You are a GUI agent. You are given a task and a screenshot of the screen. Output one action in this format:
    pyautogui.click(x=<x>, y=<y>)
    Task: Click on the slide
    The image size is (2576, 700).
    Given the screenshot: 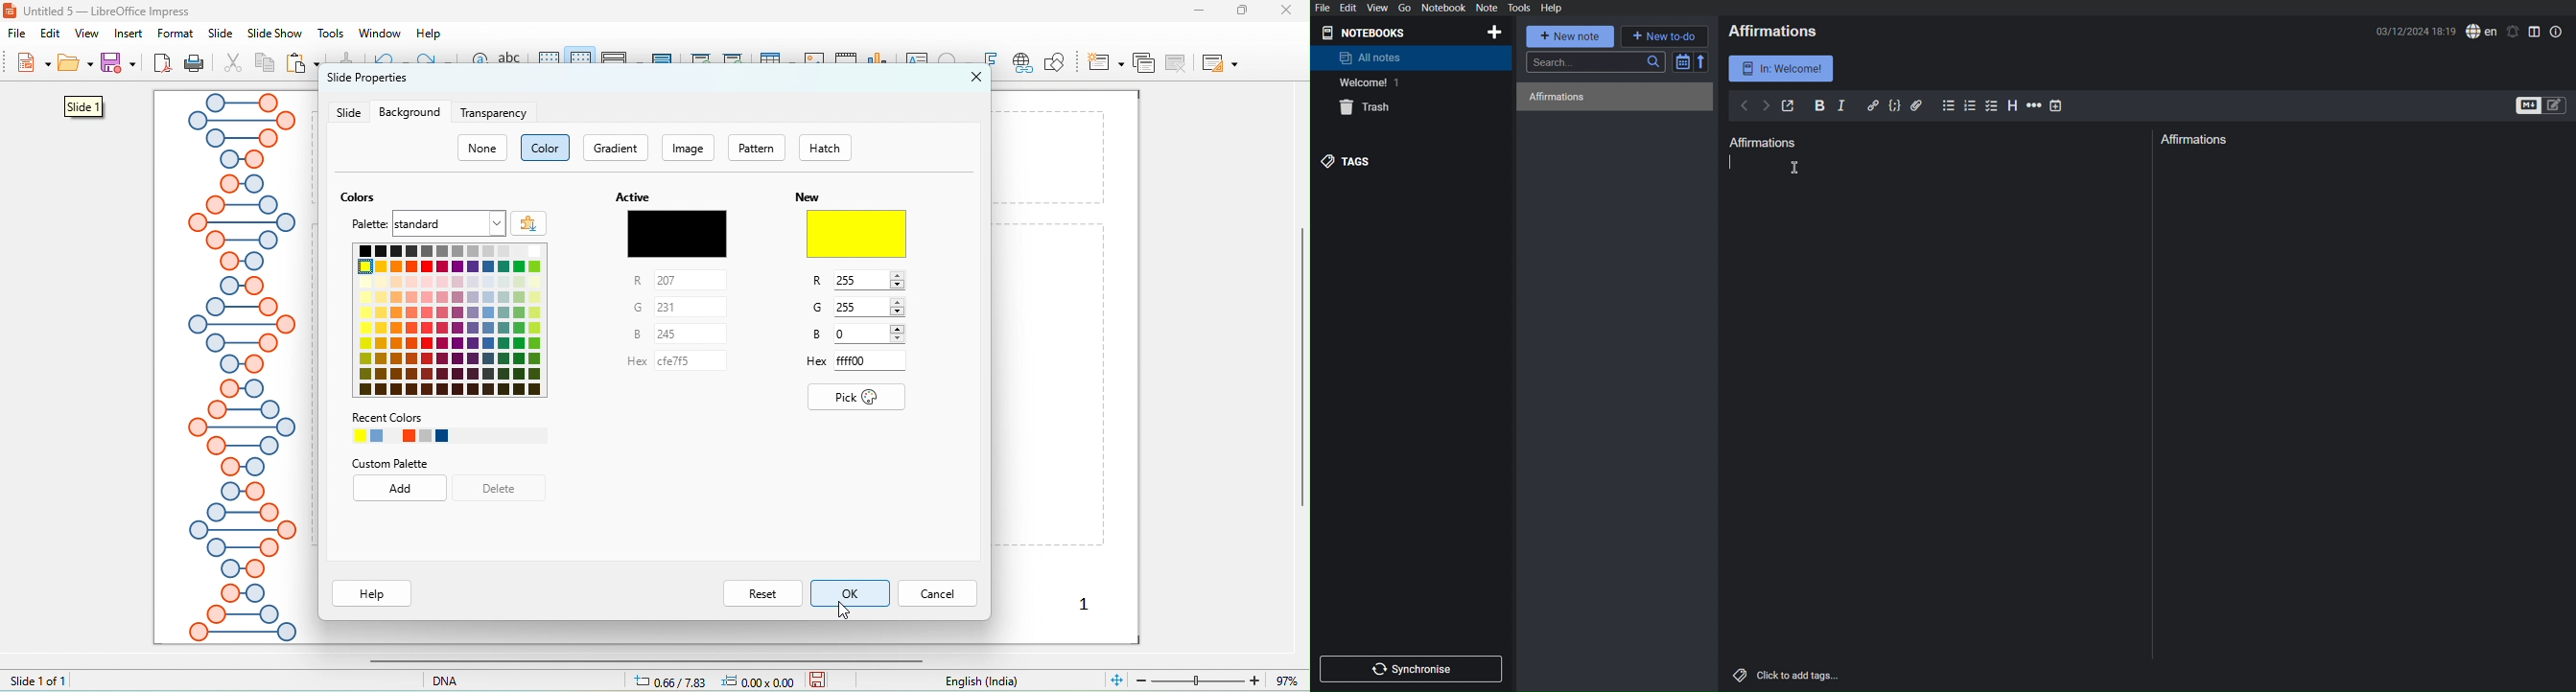 What is the action you would take?
    pyautogui.click(x=348, y=113)
    